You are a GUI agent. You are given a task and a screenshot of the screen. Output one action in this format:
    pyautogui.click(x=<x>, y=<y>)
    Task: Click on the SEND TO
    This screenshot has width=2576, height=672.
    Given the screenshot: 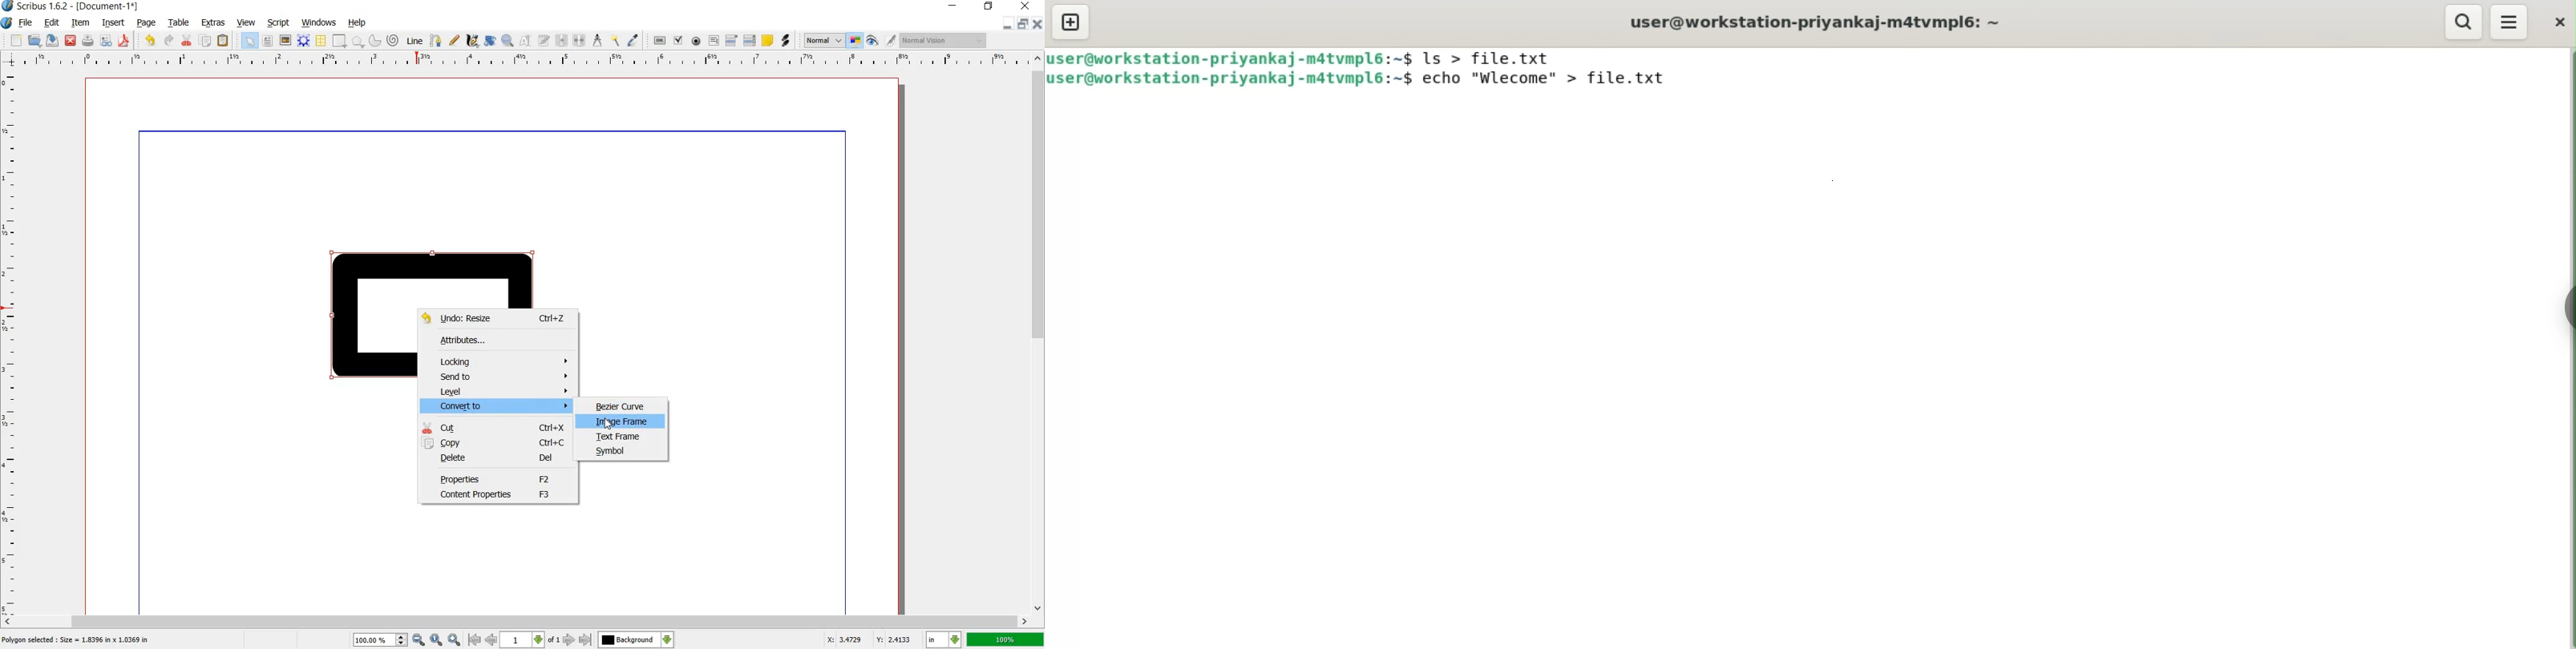 What is the action you would take?
    pyautogui.click(x=506, y=376)
    